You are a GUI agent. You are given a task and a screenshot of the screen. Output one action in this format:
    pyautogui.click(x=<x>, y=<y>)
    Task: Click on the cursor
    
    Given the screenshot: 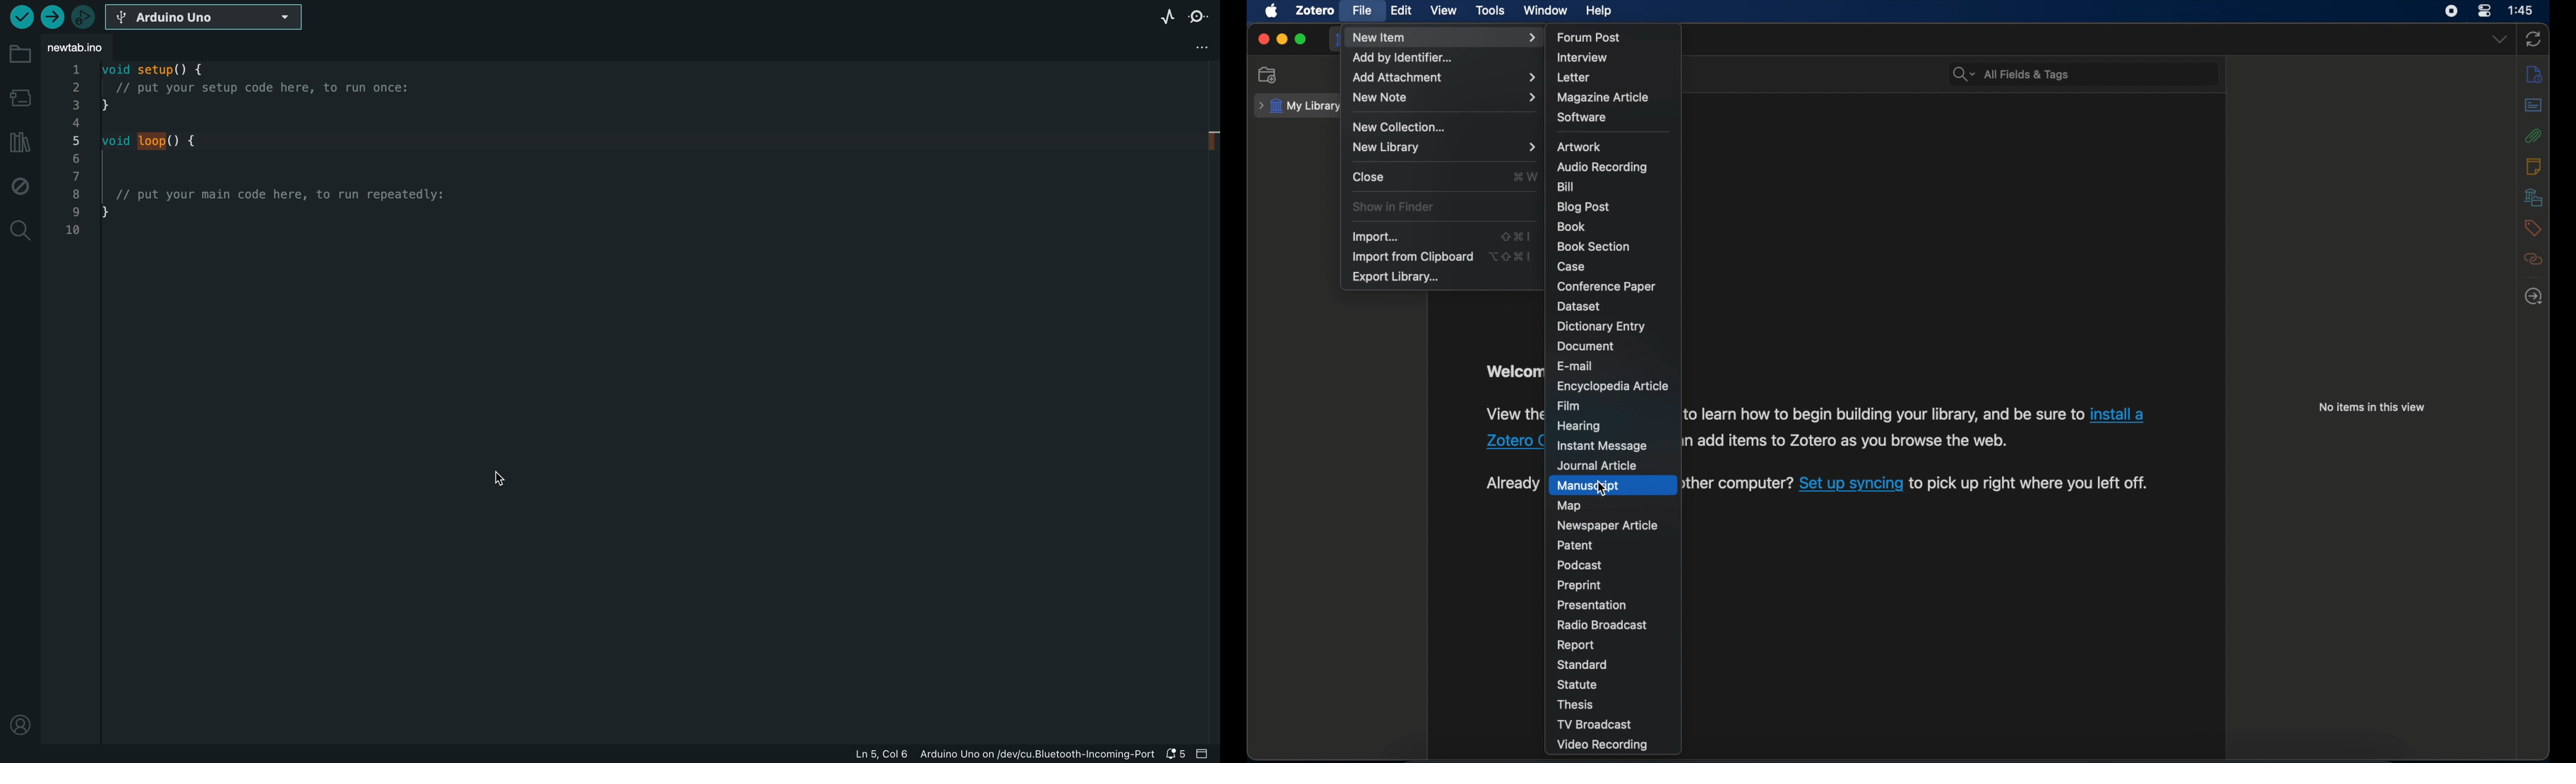 What is the action you would take?
    pyautogui.click(x=1603, y=489)
    